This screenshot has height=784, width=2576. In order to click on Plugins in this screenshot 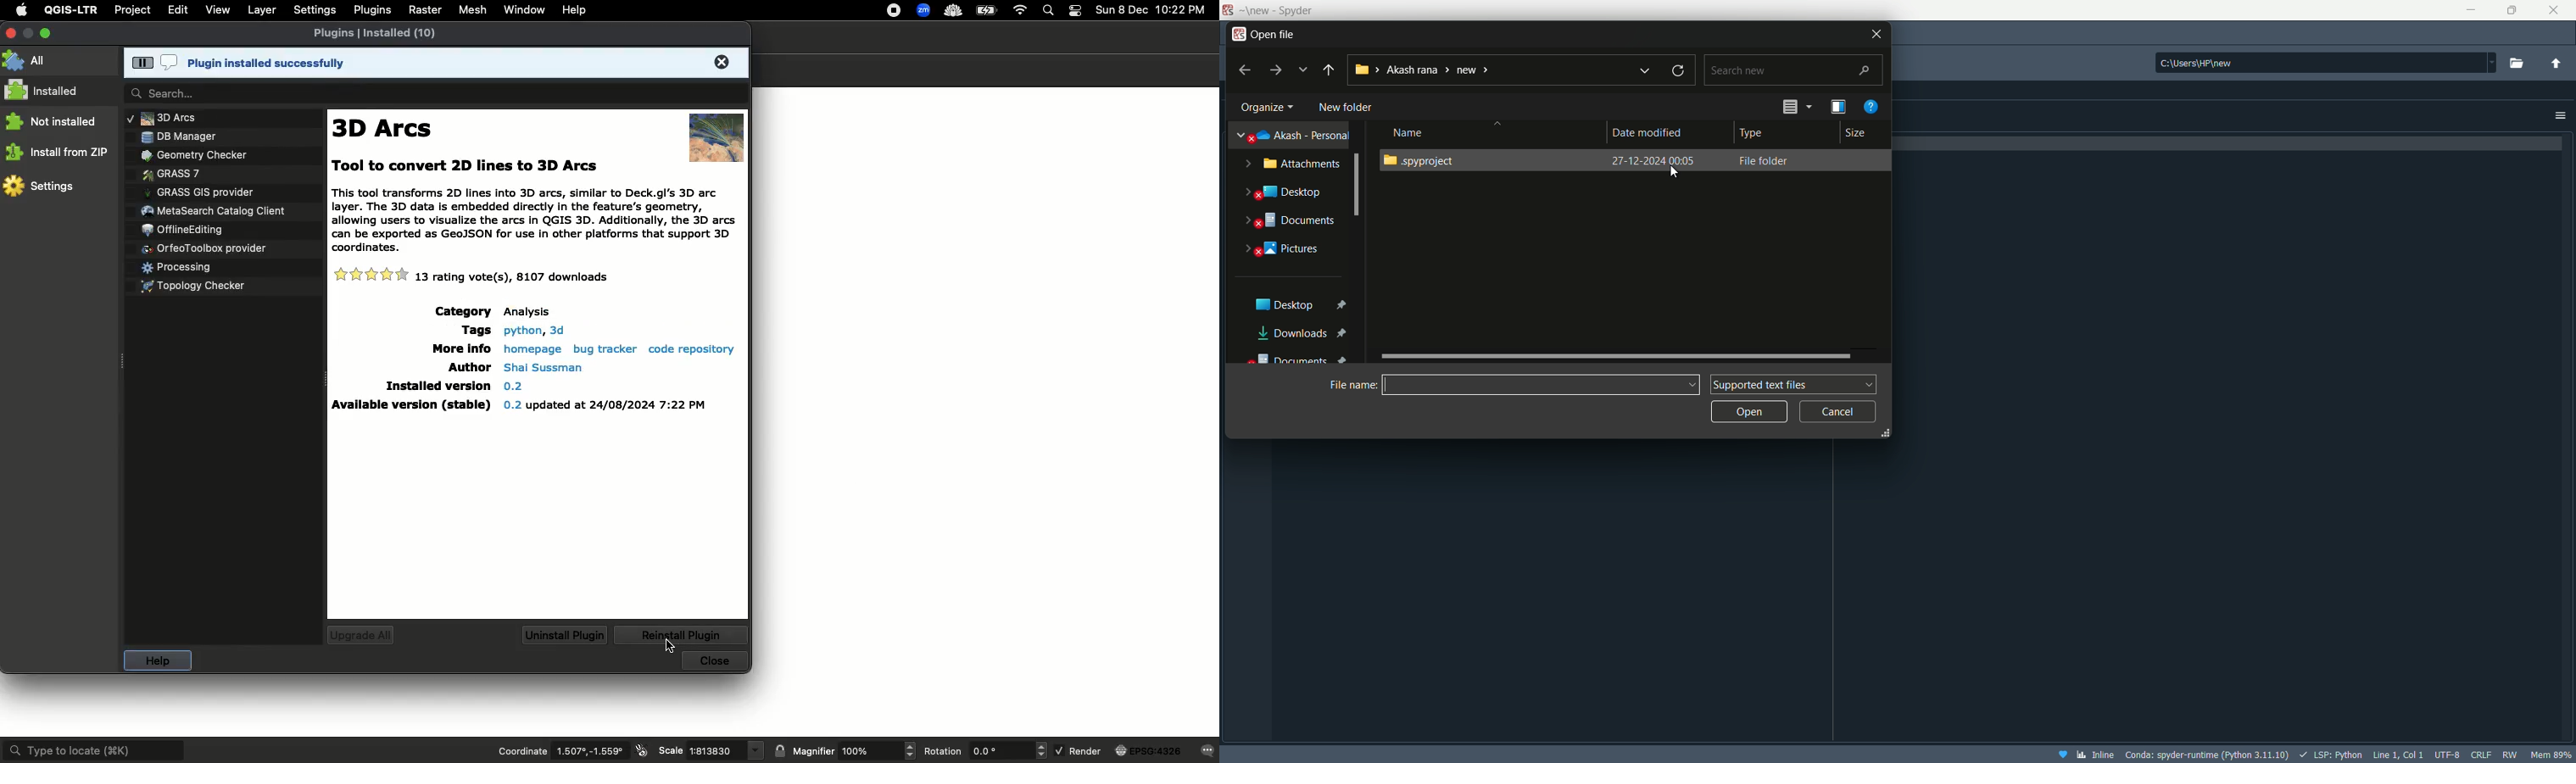, I will do `click(183, 228)`.